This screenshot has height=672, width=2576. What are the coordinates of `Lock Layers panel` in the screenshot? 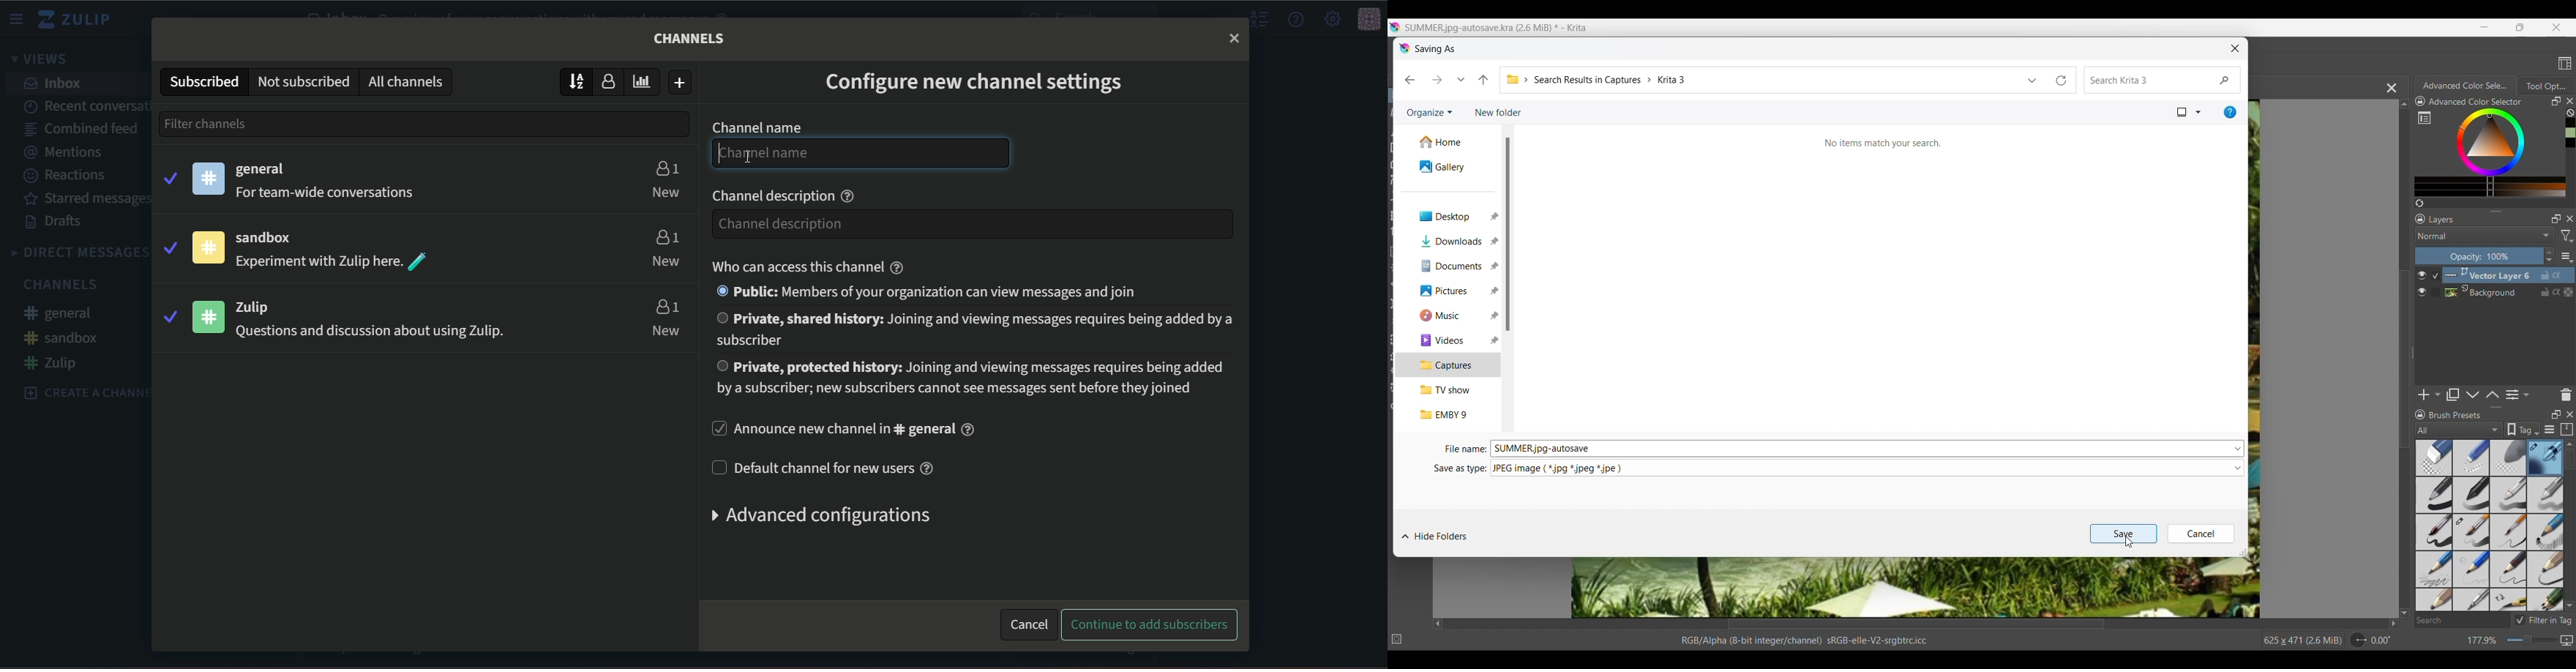 It's located at (2421, 219).